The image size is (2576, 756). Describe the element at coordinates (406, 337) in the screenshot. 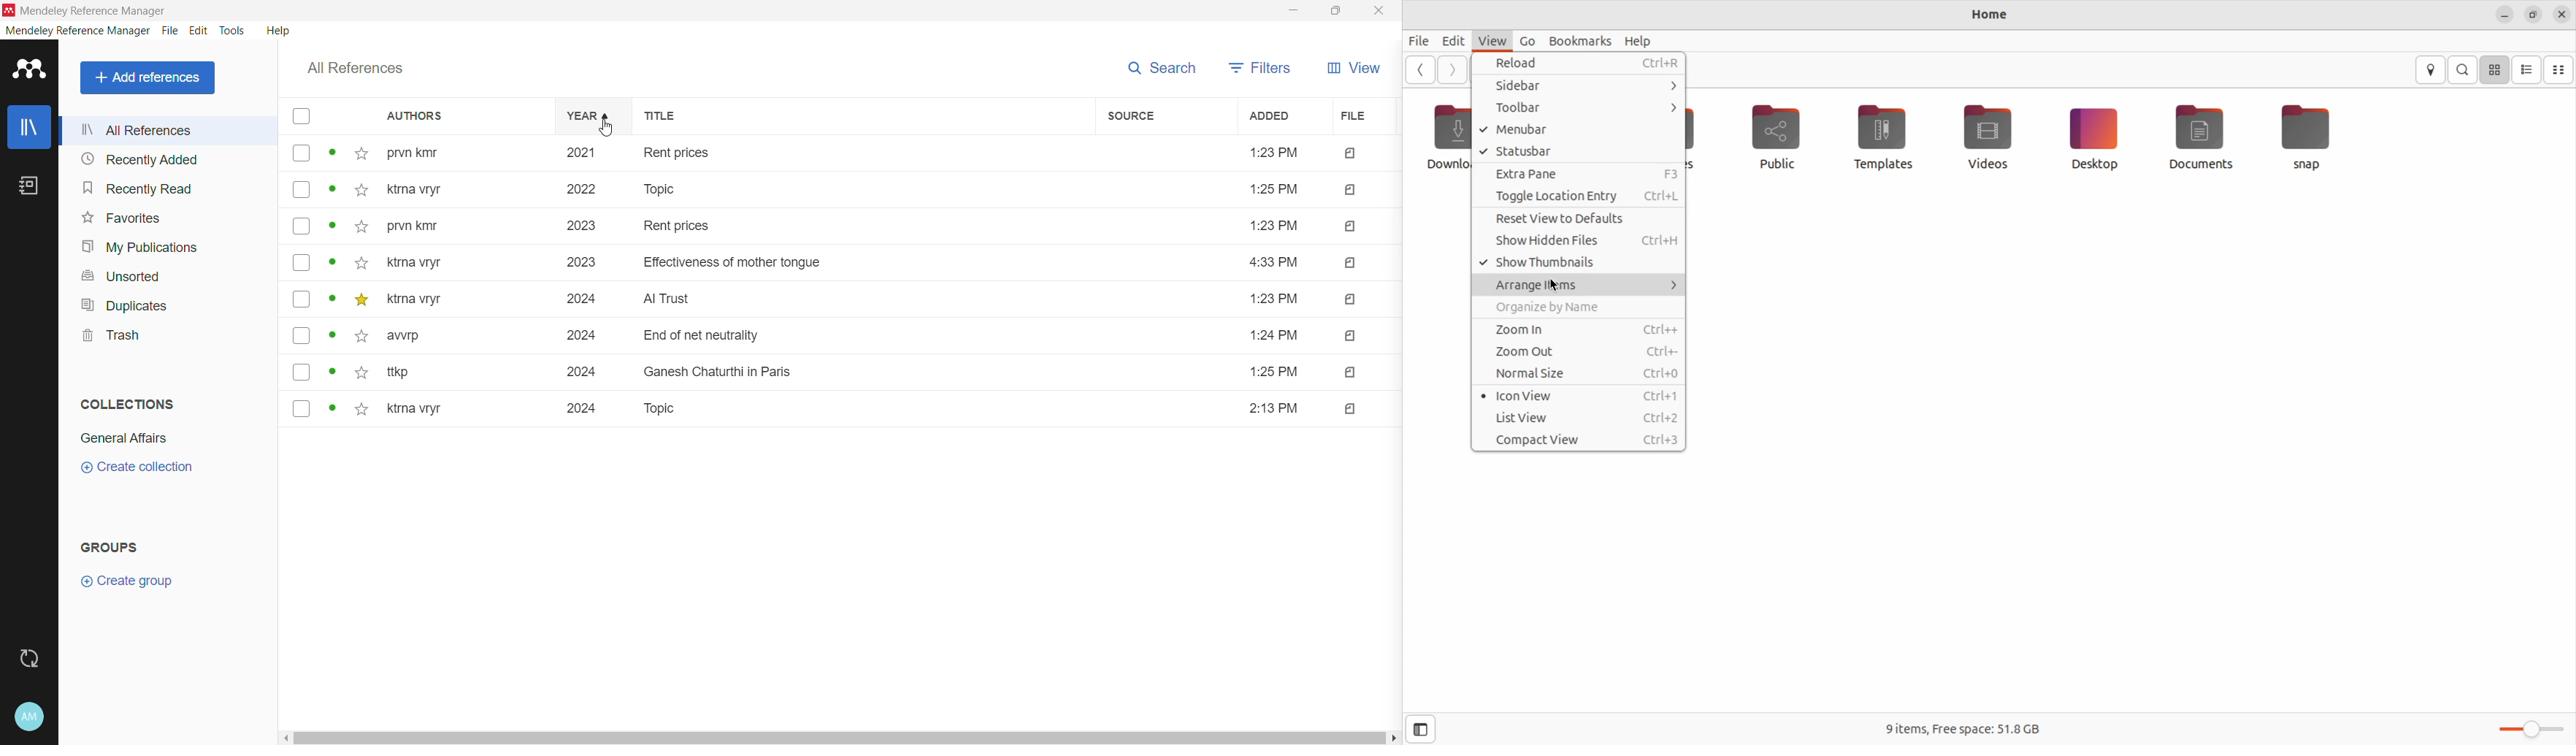

I see `avvrp` at that location.